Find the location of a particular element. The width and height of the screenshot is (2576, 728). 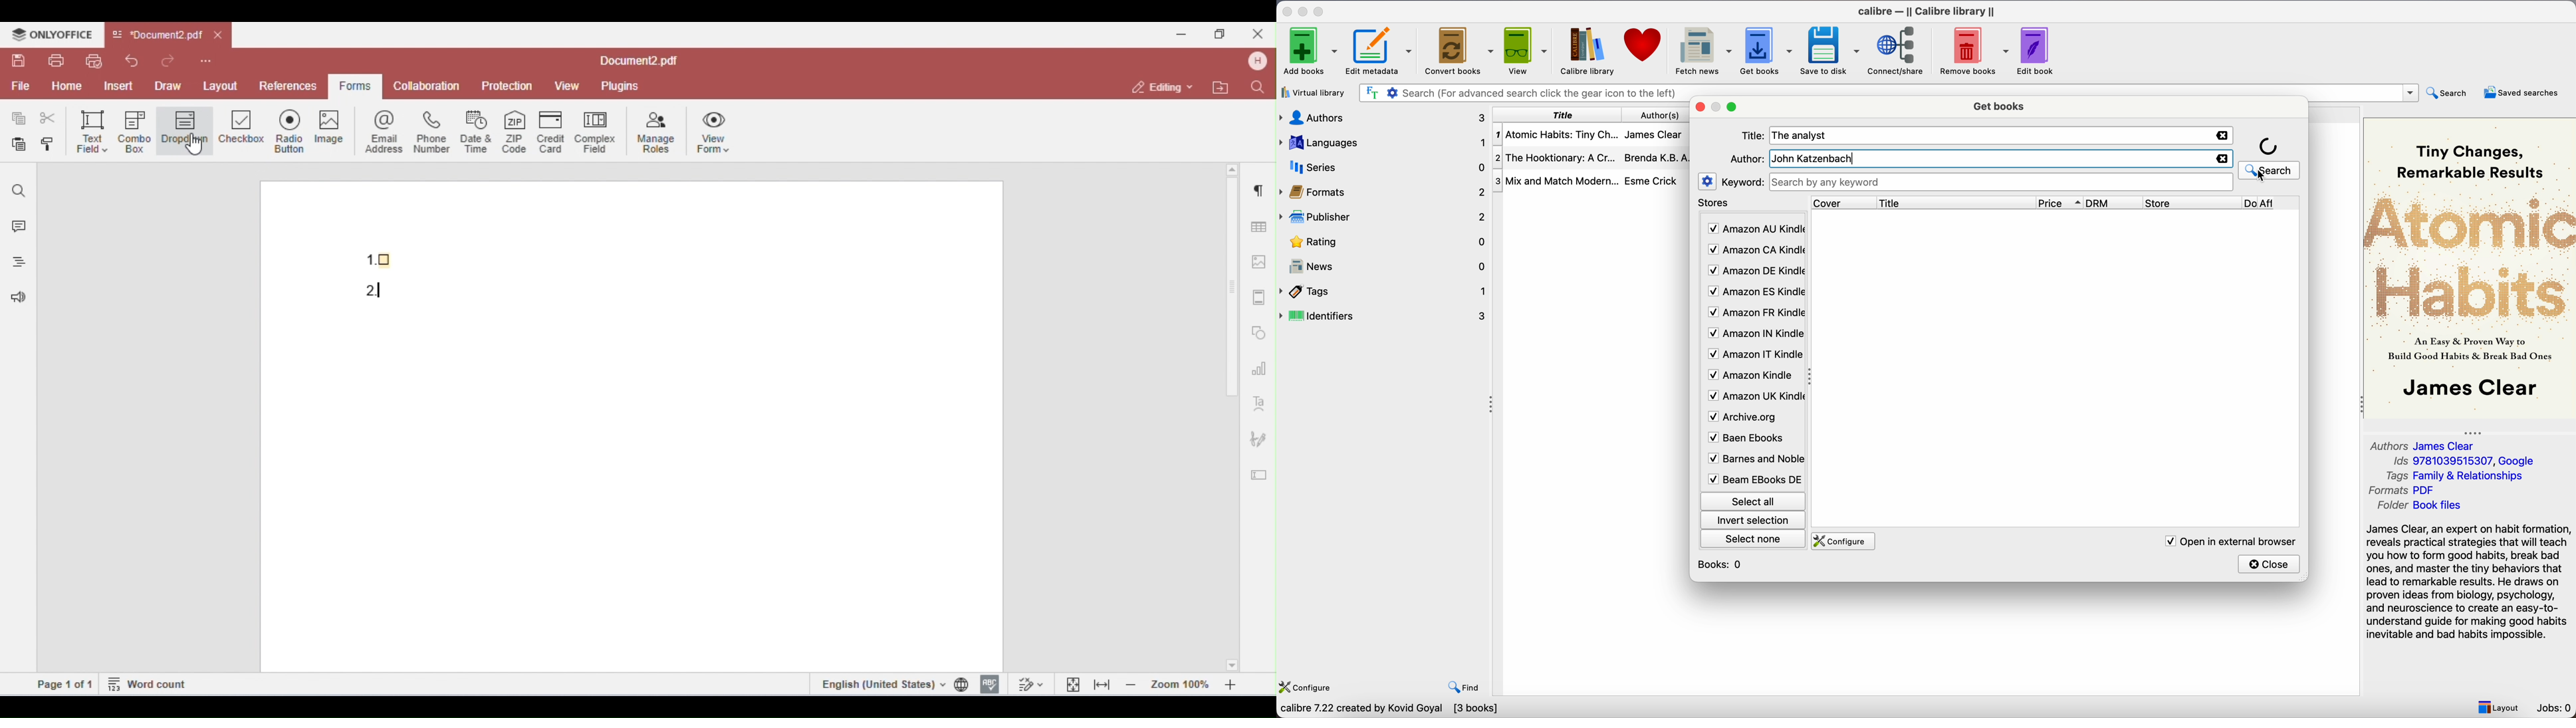

store is located at coordinates (2191, 203).